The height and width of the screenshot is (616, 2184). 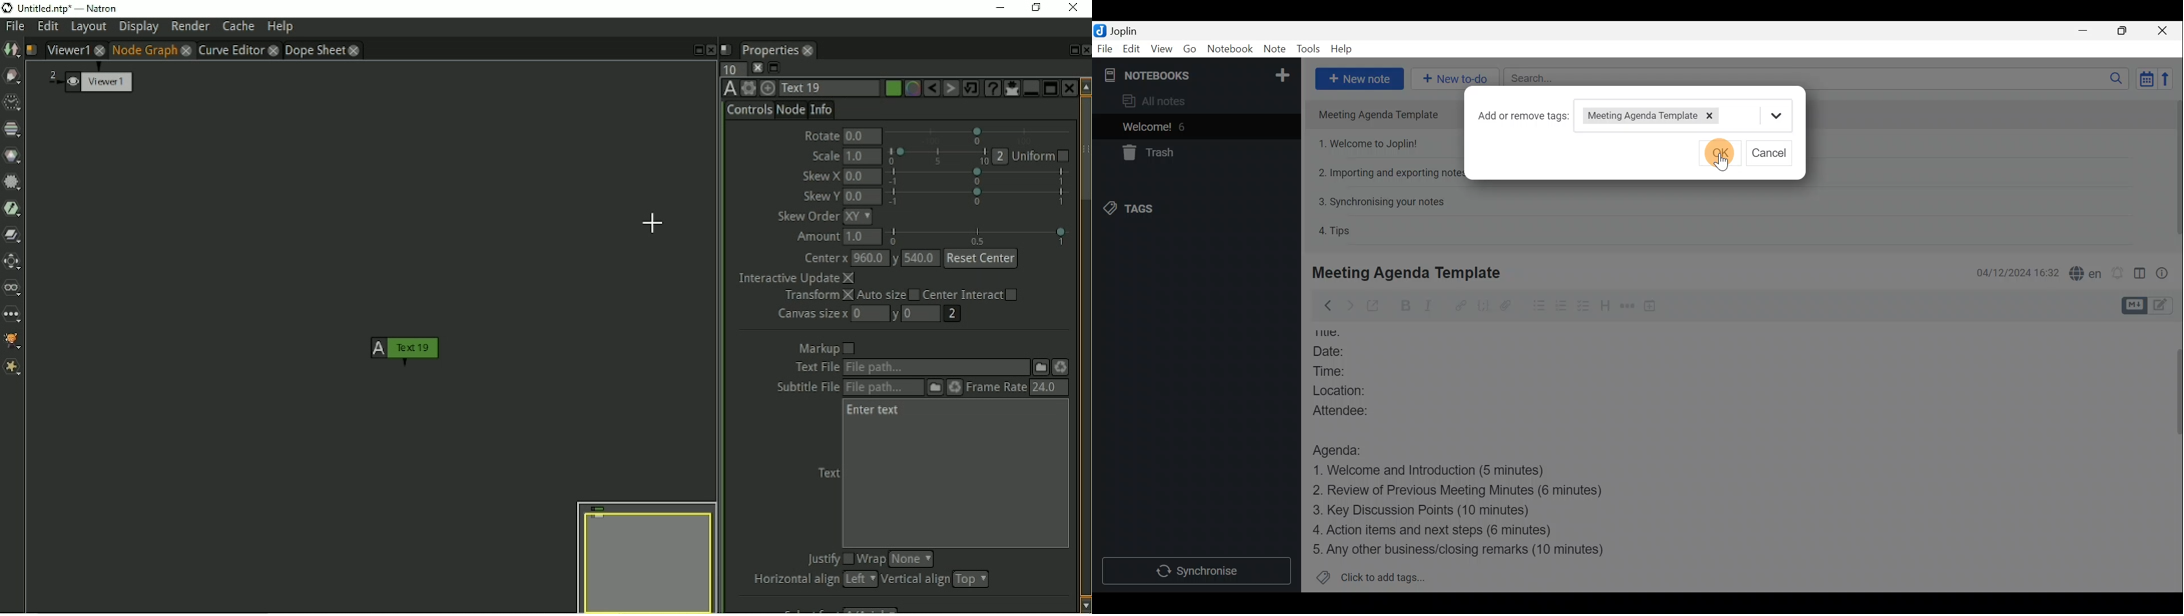 What do you see at coordinates (1148, 128) in the screenshot?
I see `Welcome!` at bounding box center [1148, 128].